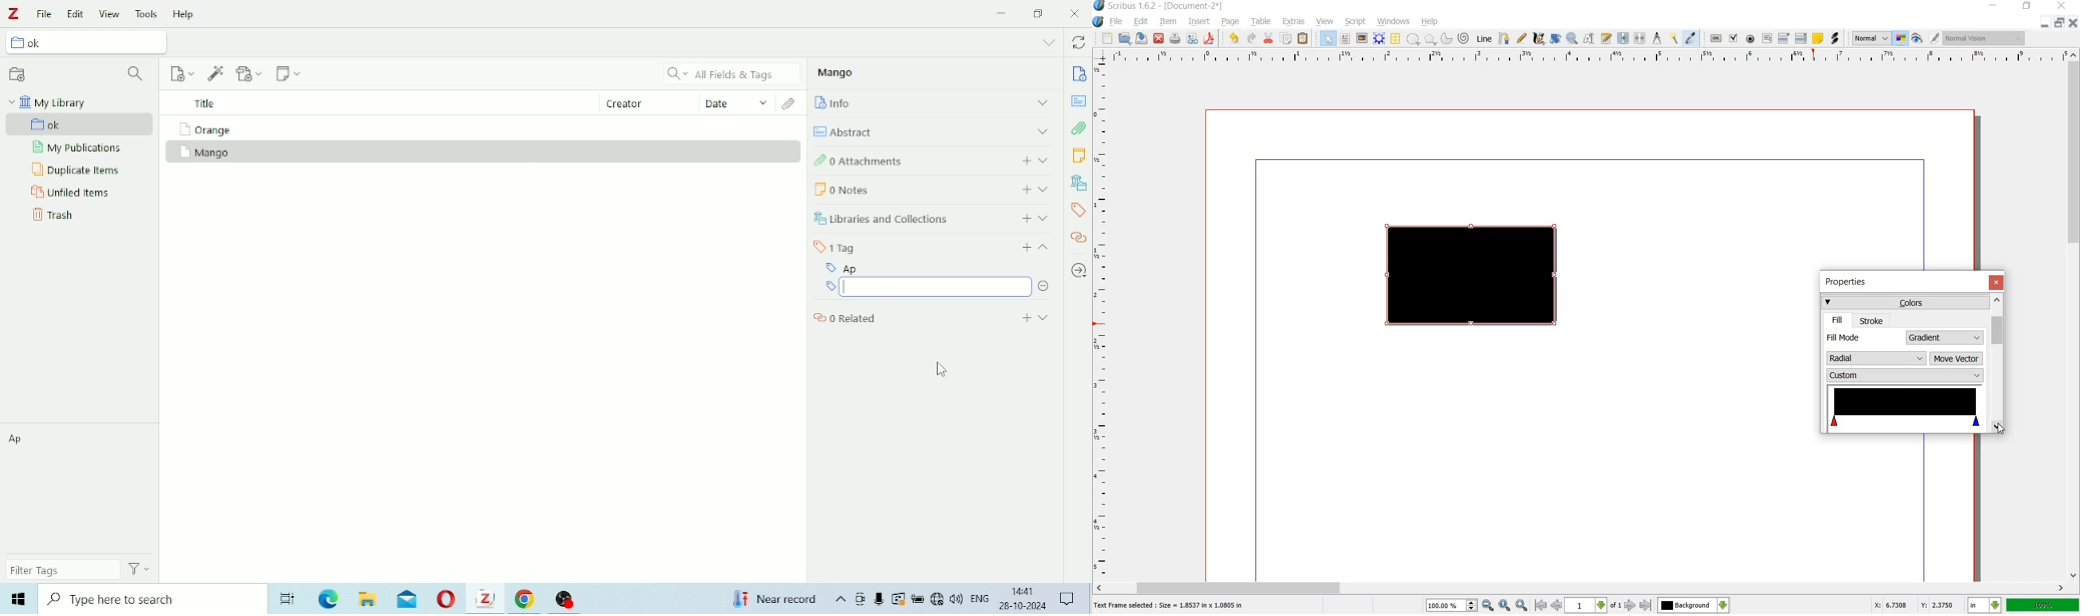  I want to click on freehand line, so click(1521, 38).